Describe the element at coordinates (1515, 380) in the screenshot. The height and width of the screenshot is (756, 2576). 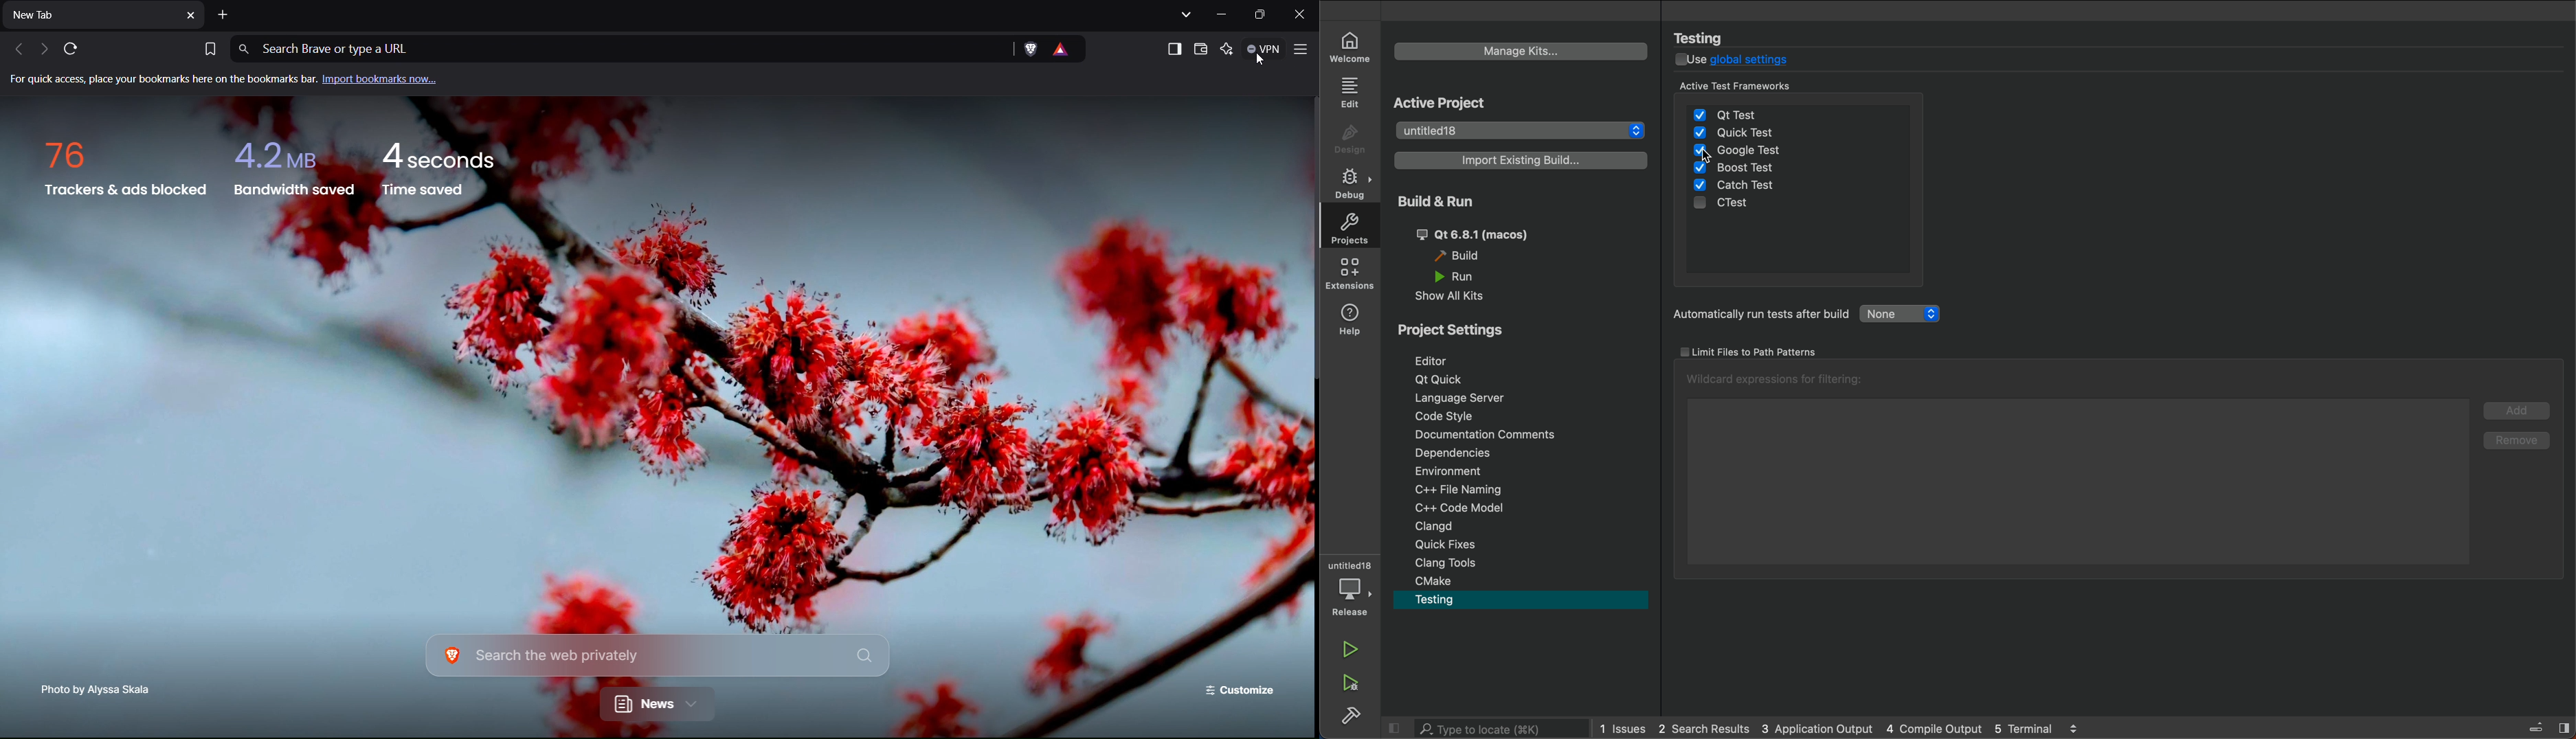
I see `qt quick` at that location.